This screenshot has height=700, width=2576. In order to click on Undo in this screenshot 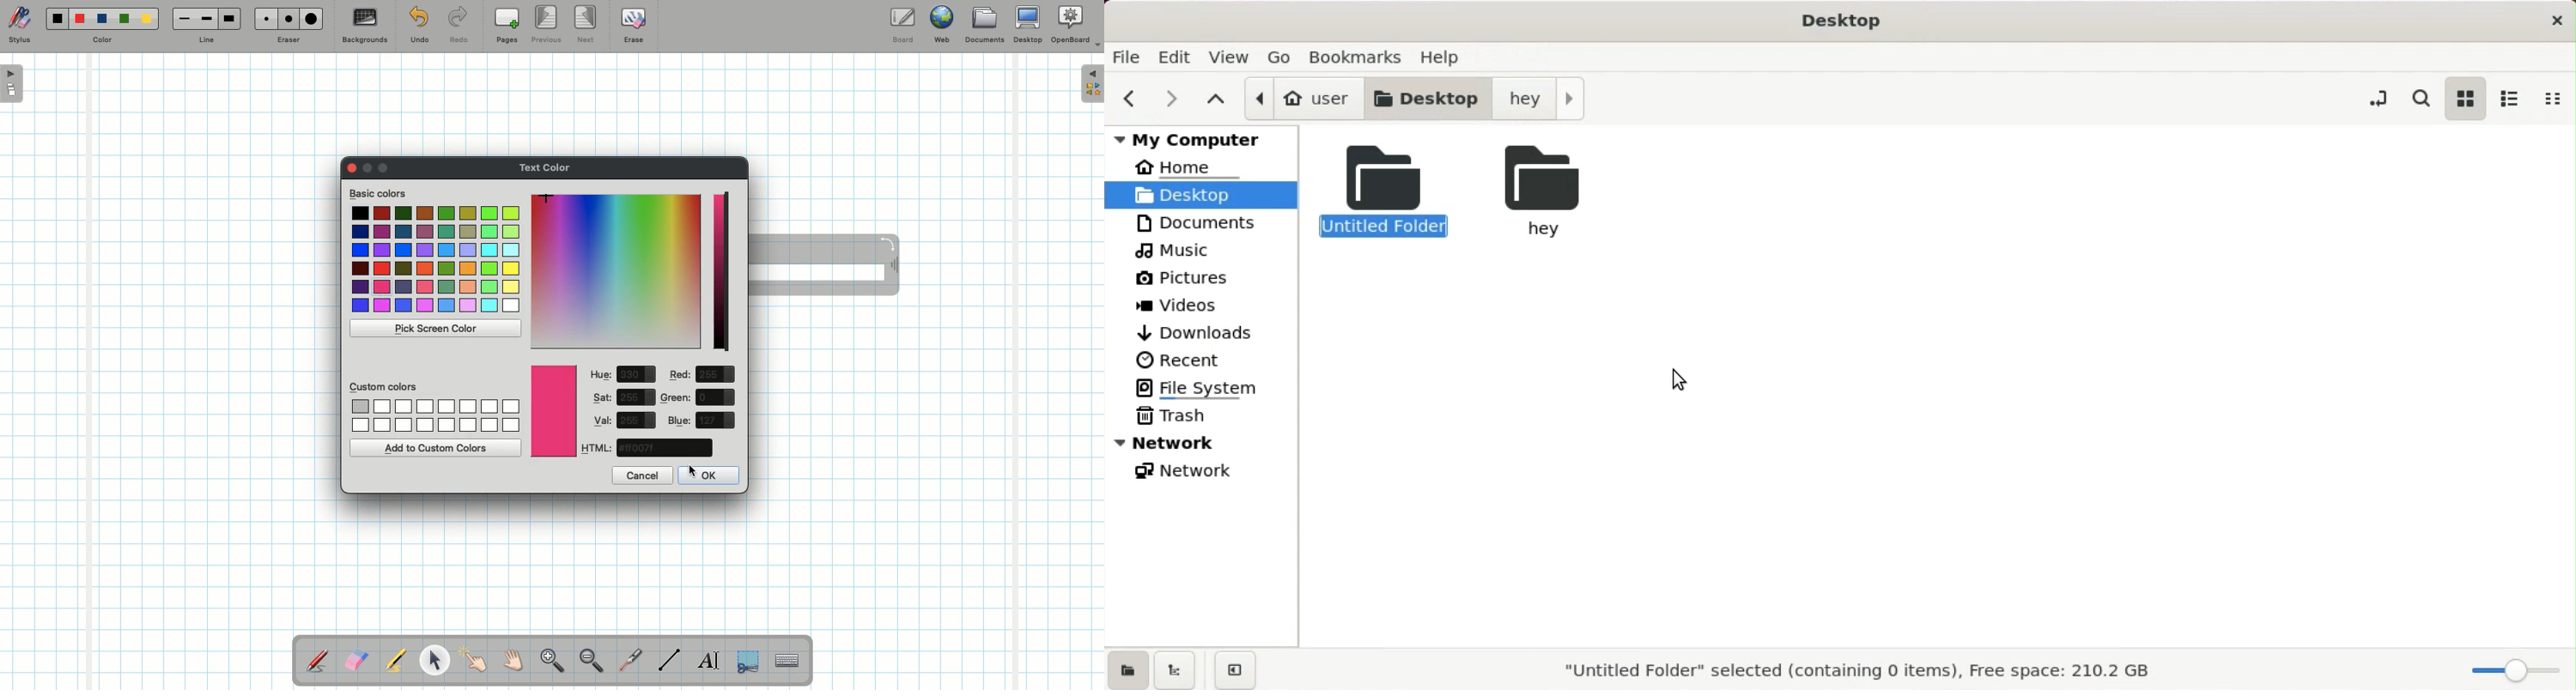, I will do `click(419, 28)`.